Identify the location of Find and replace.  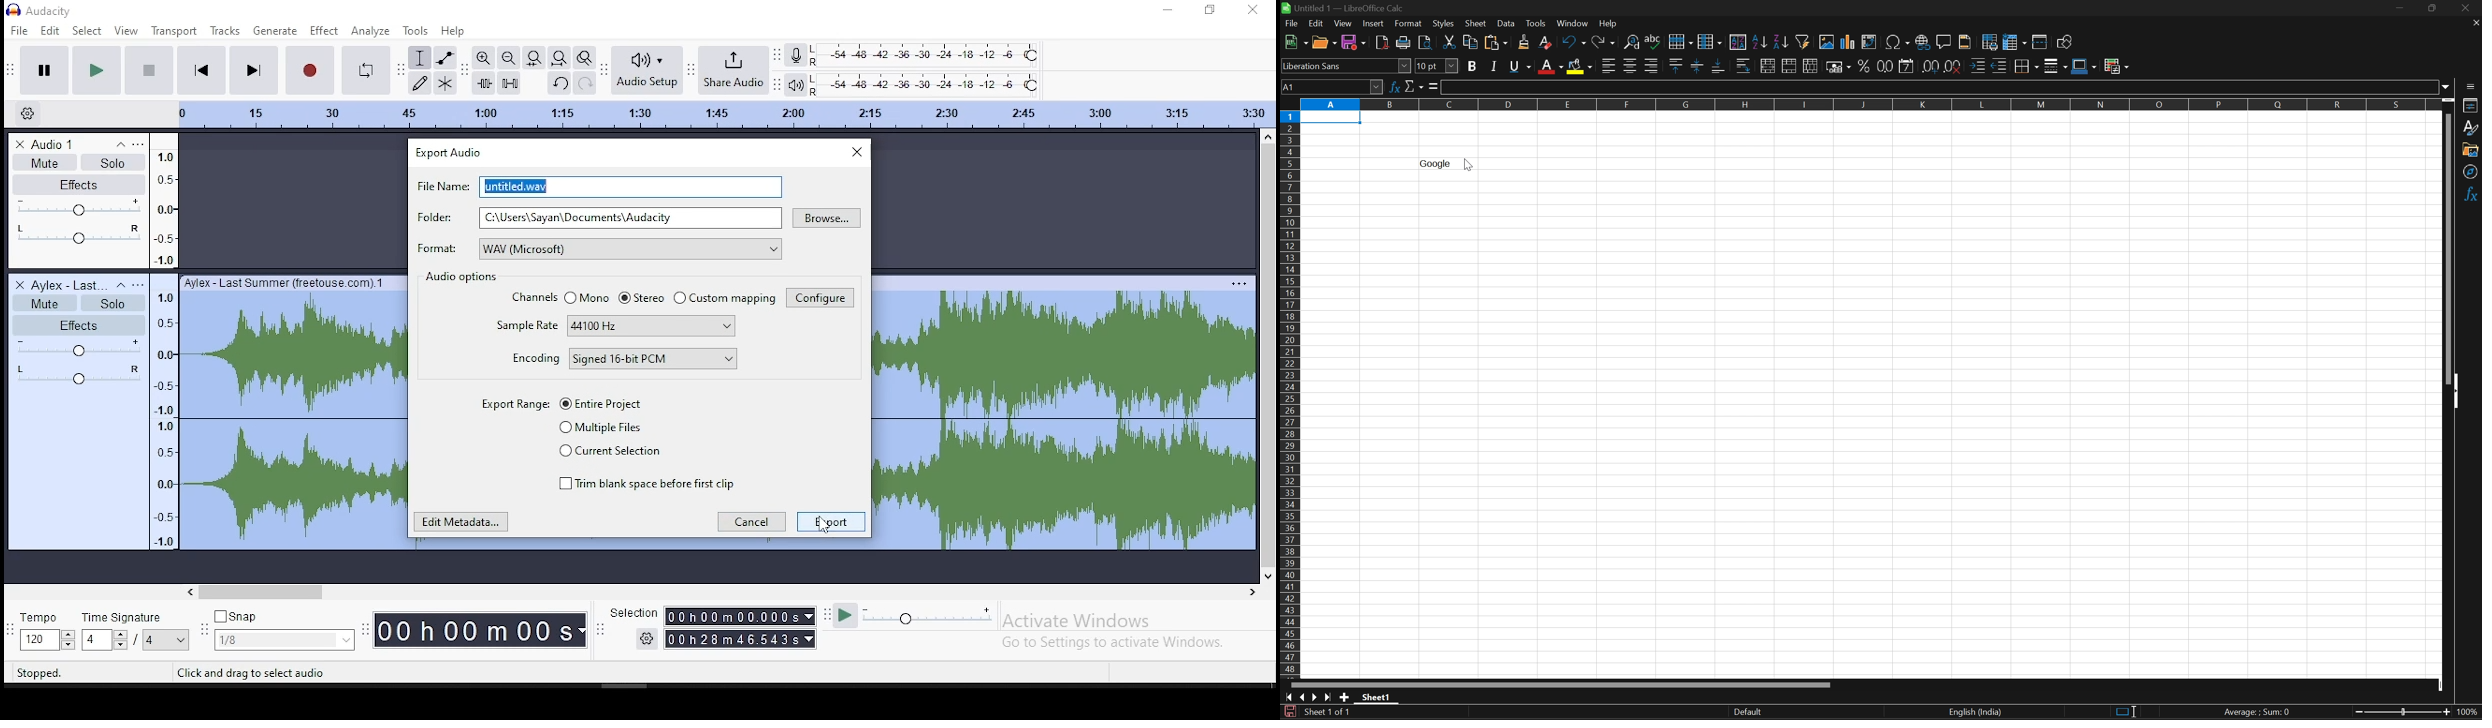
(1633, 40).